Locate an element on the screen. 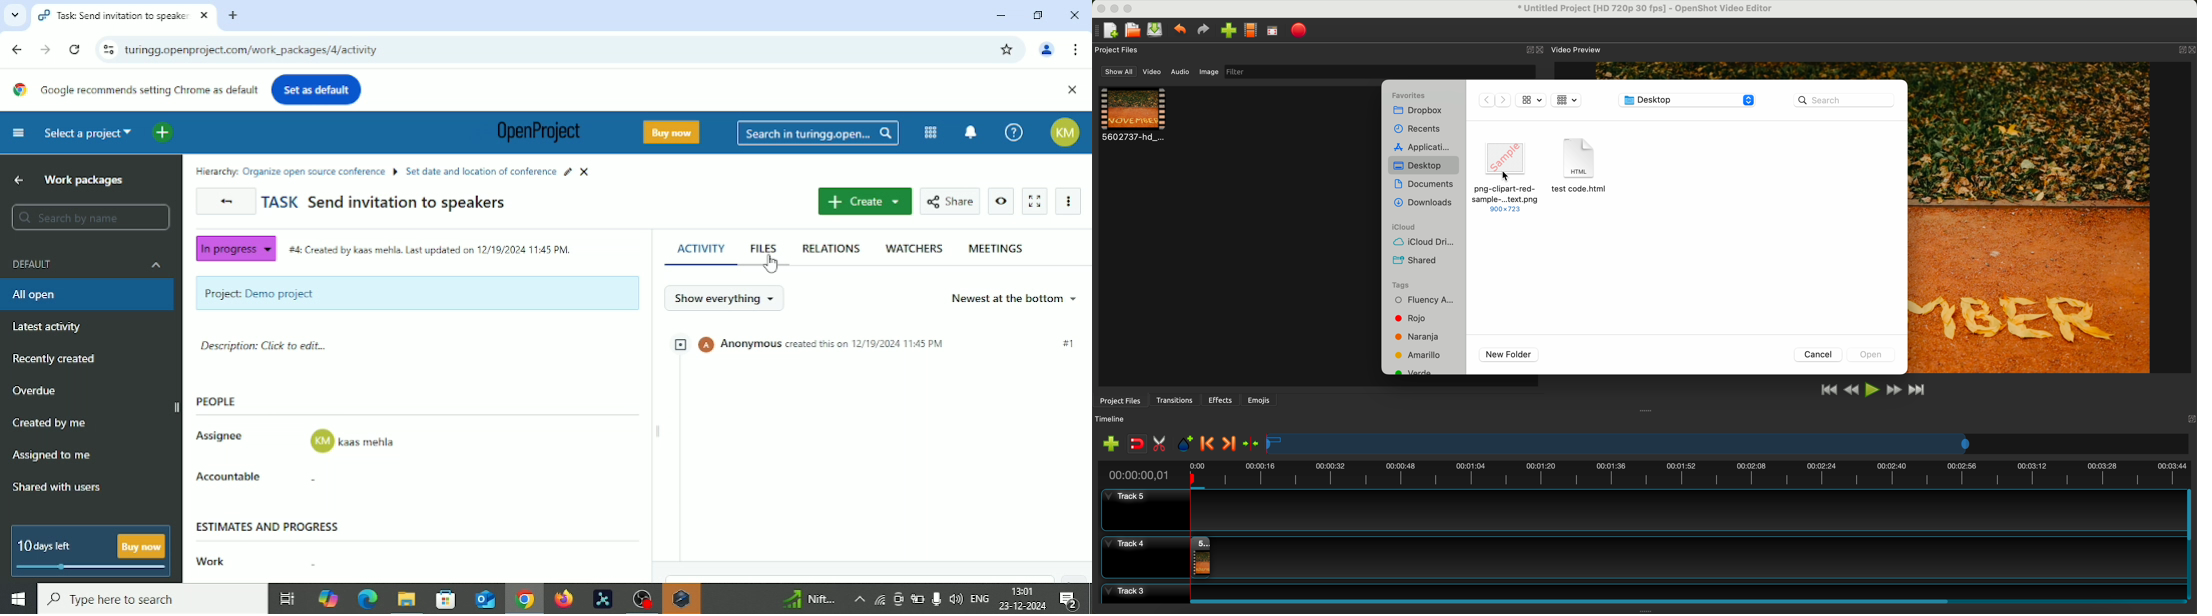 The width and height of the screenshot is (2212, 616). save file is located at coordinates (1156, 30).